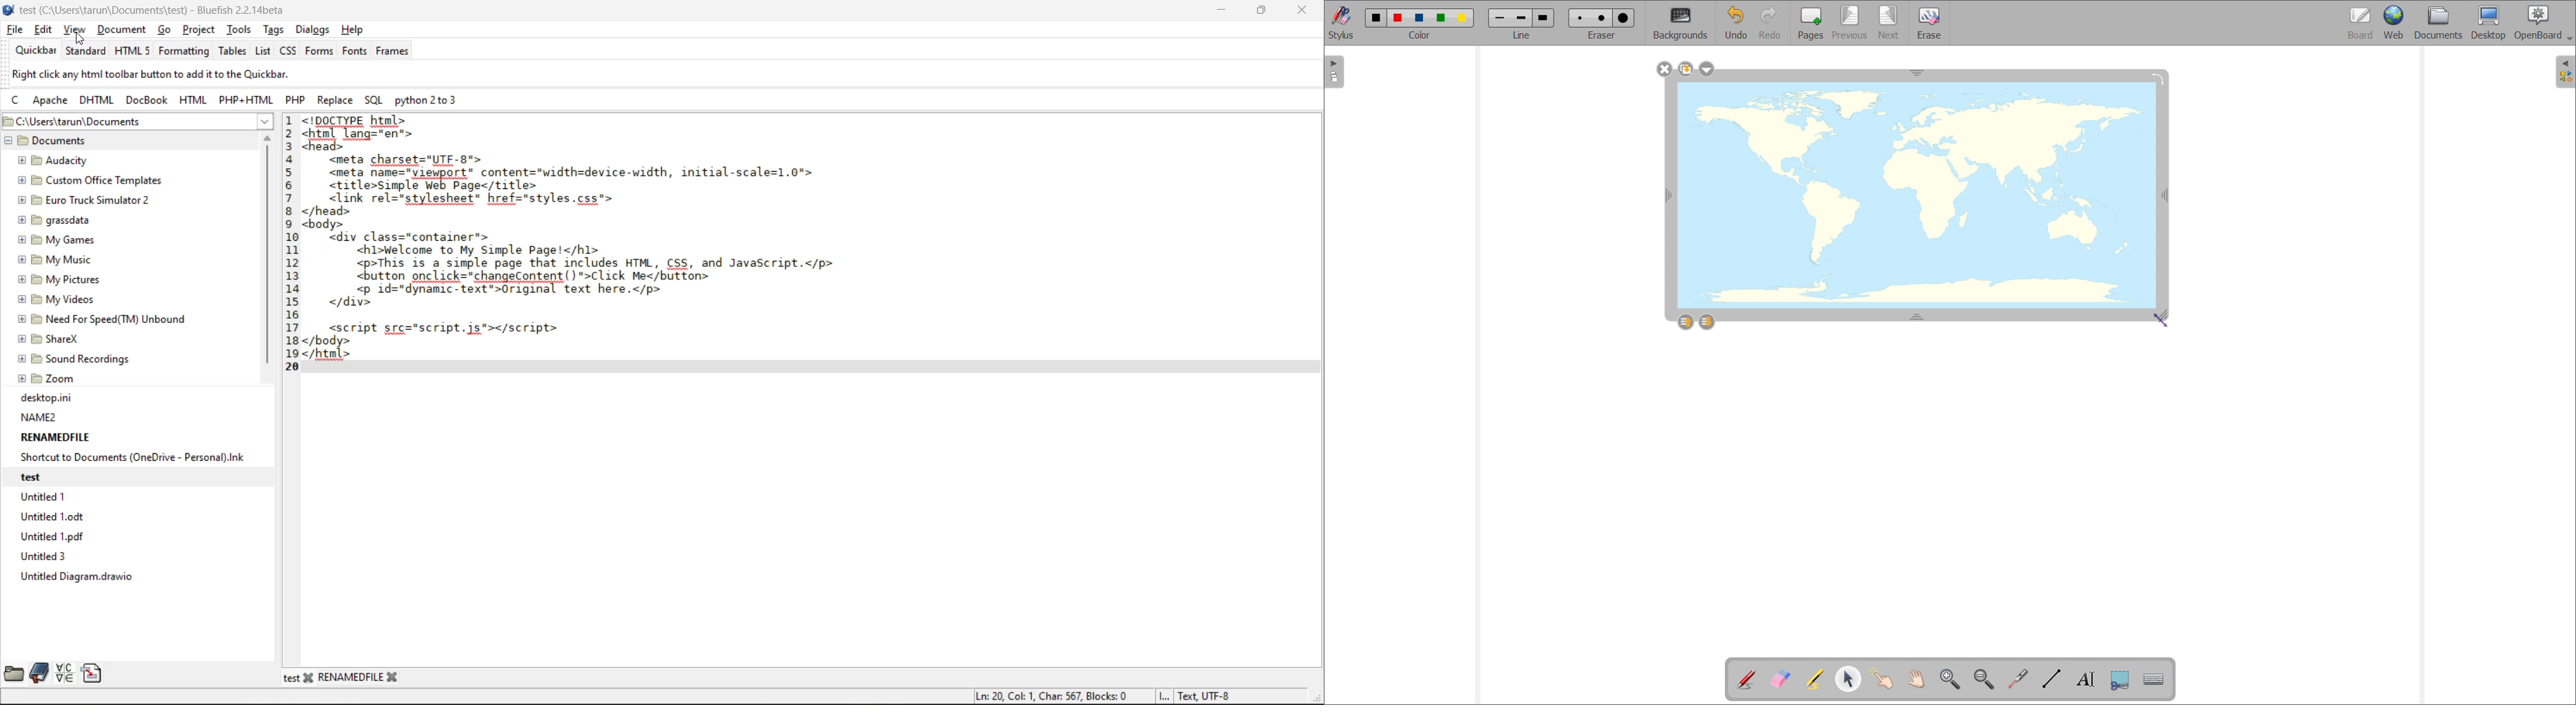  Describe the element at coordinates (57, 517) in the screenshot. I see `Untitled 1.0dt` at that location.